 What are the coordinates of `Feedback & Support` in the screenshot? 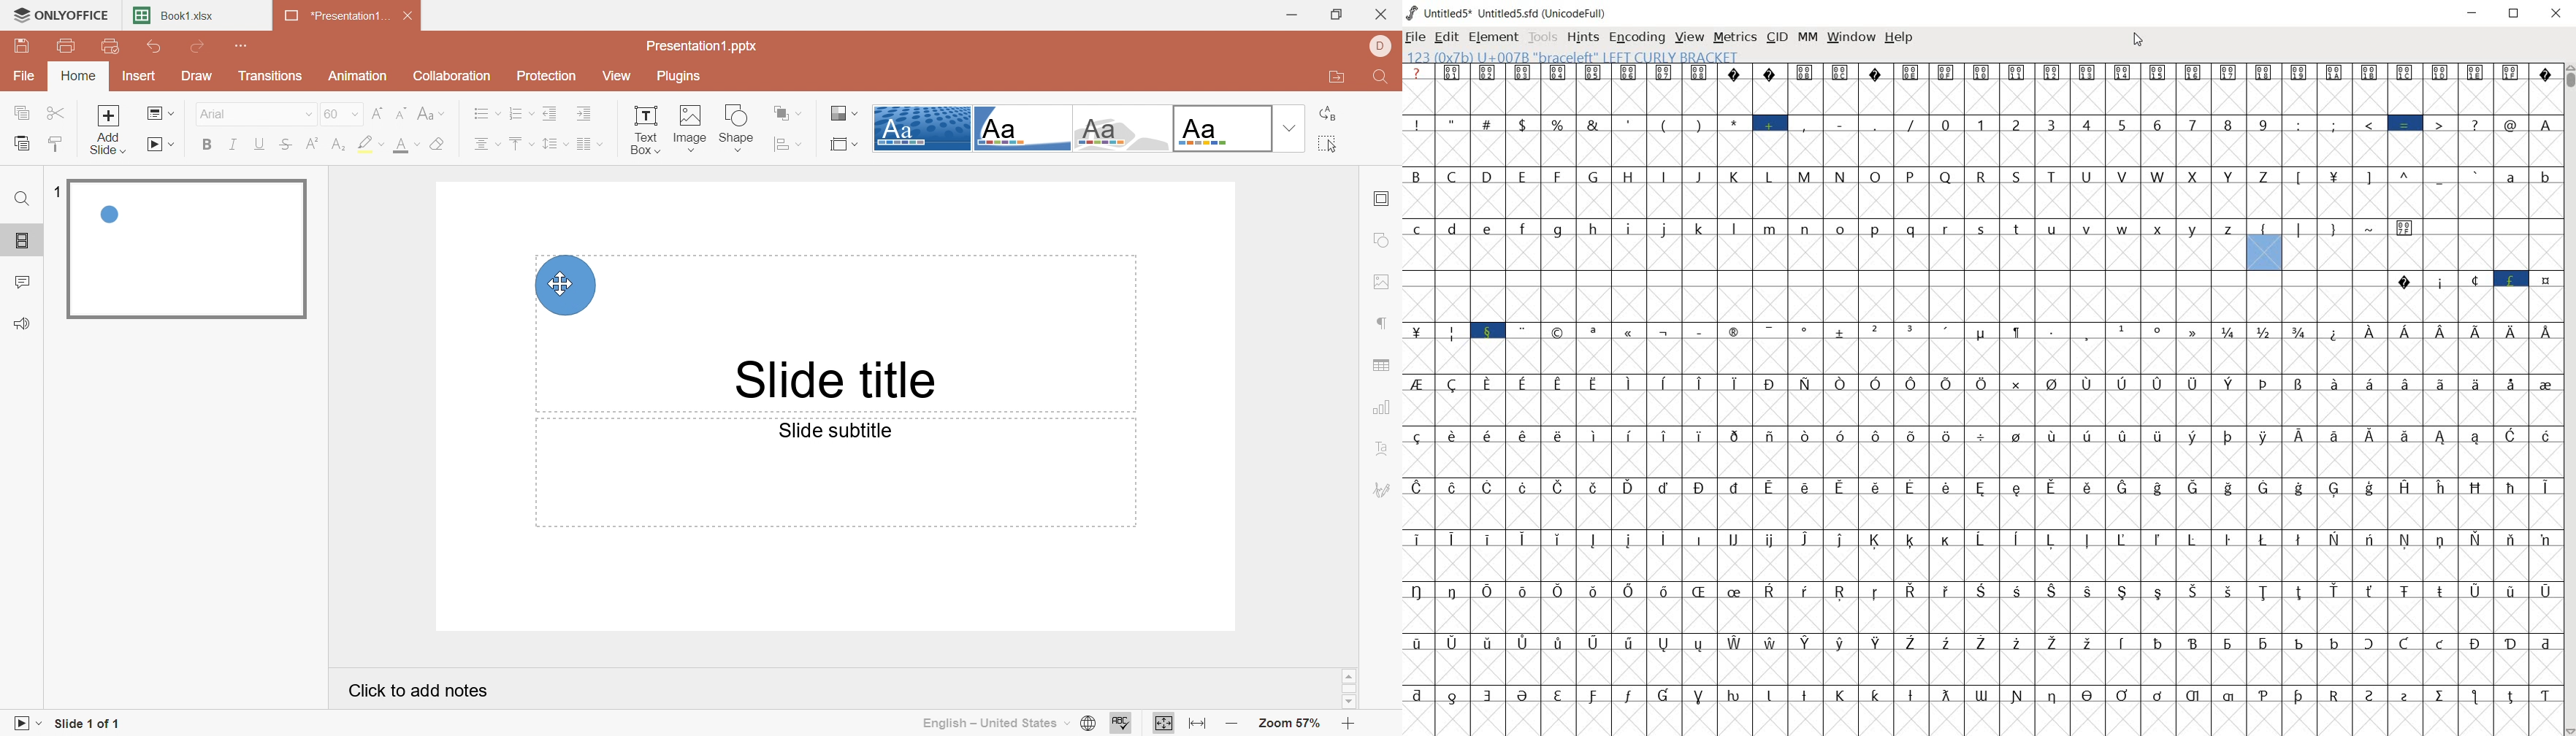 It's located at (20, 324).